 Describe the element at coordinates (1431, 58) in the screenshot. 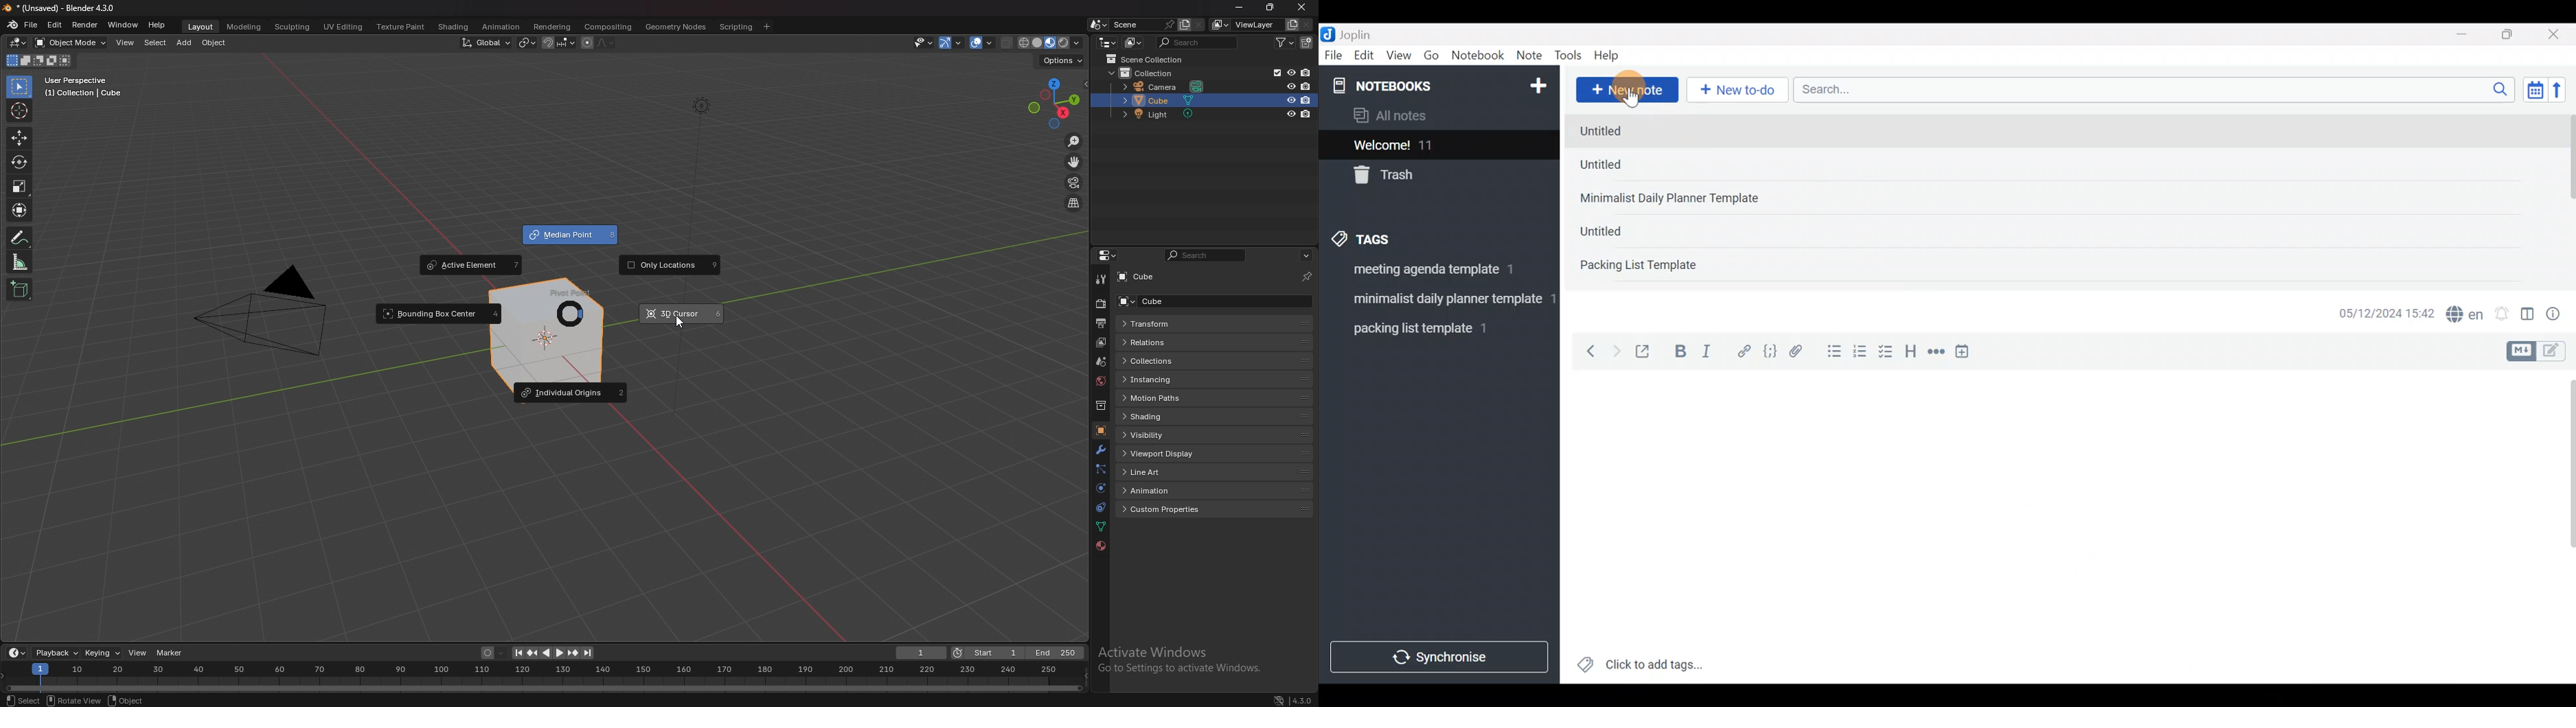

I see `Go` at that location.